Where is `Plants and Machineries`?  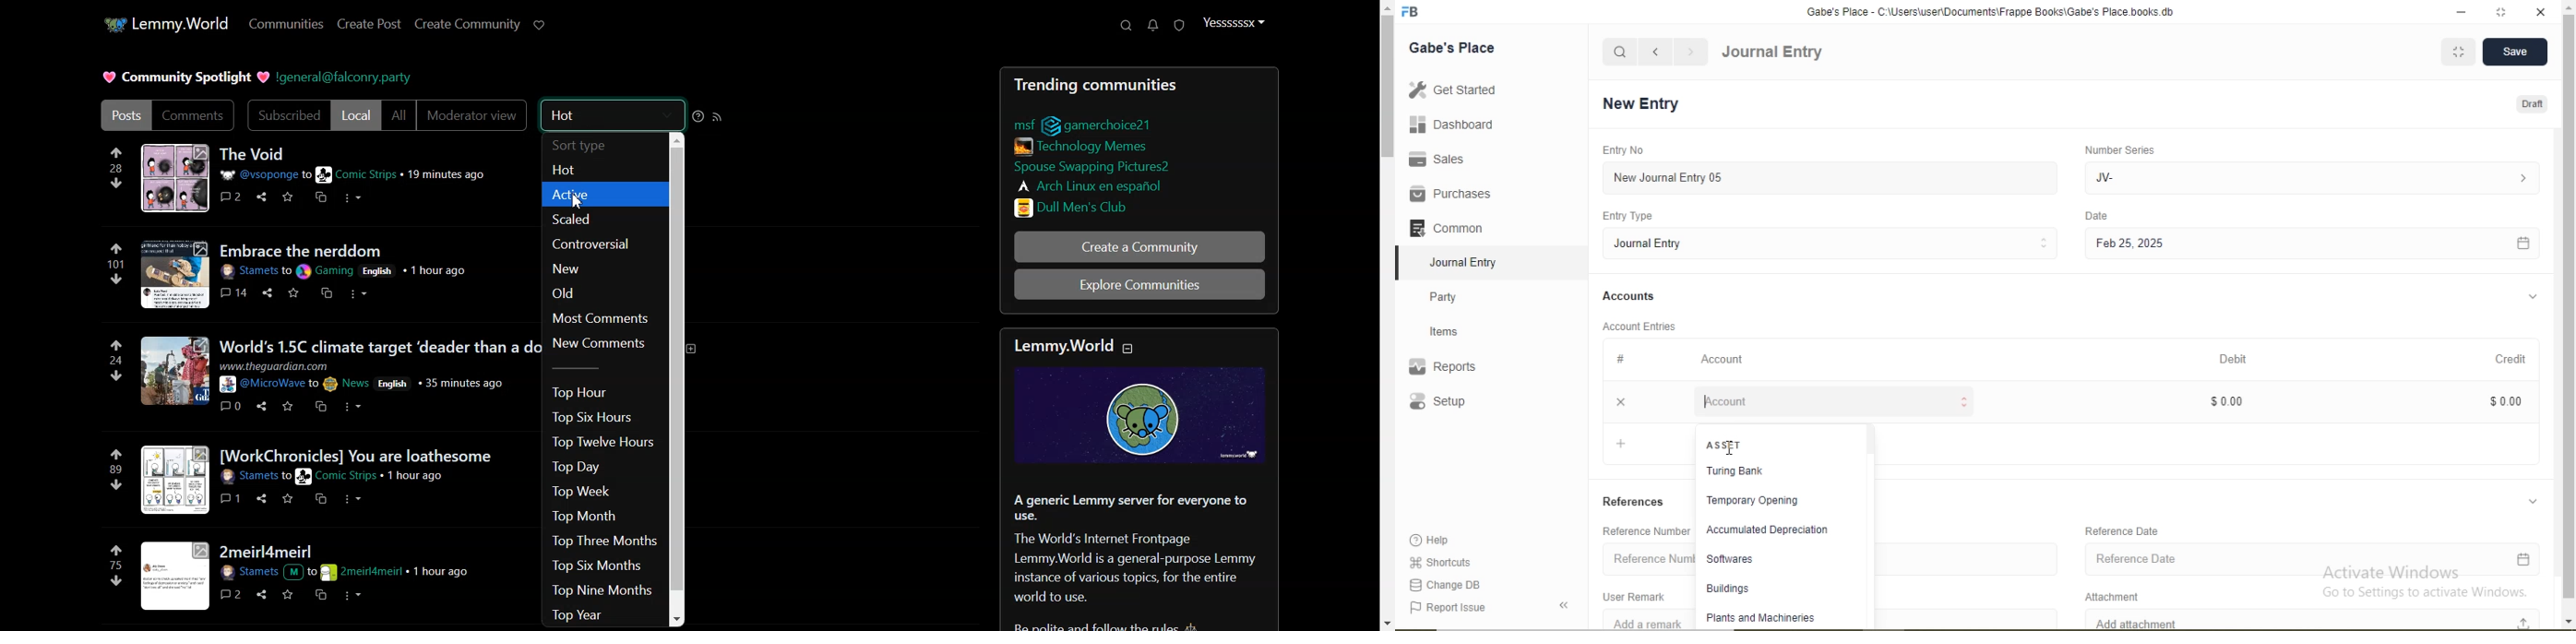
Plants and Machineries is located at coordinates (1765, 617).